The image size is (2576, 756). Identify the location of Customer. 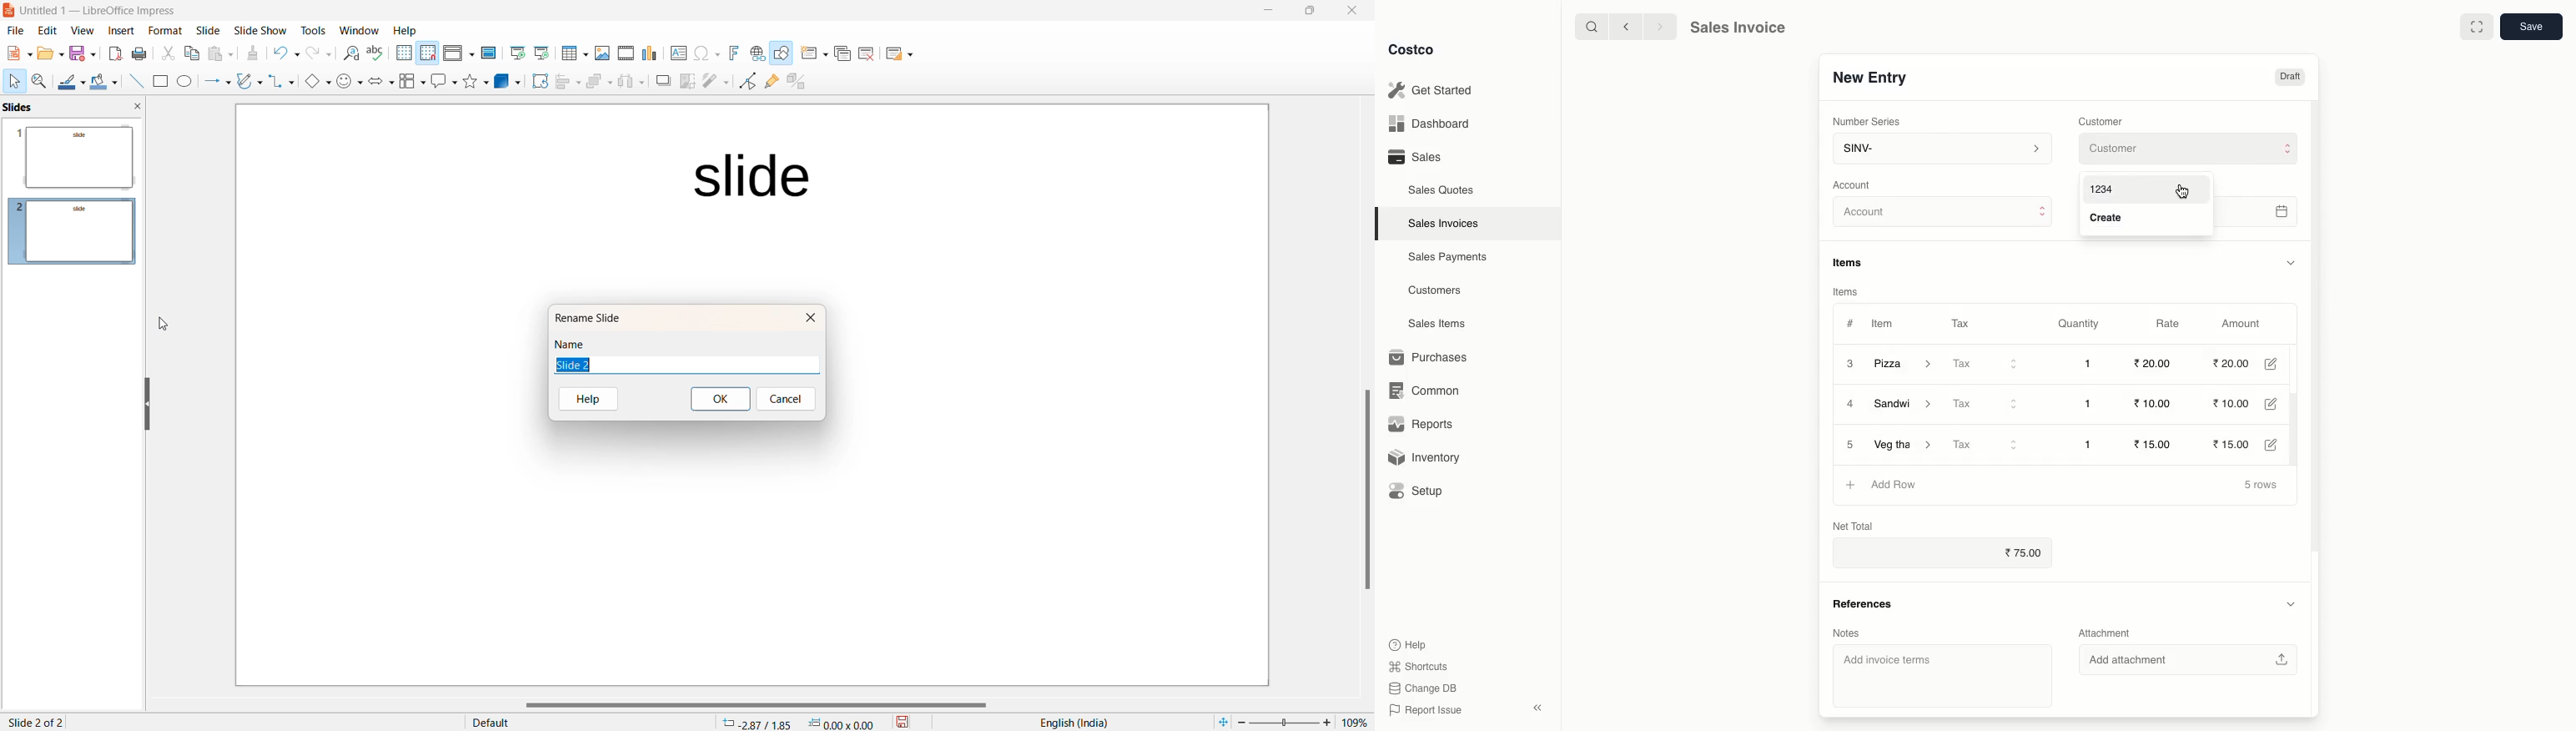
(2186, 149).